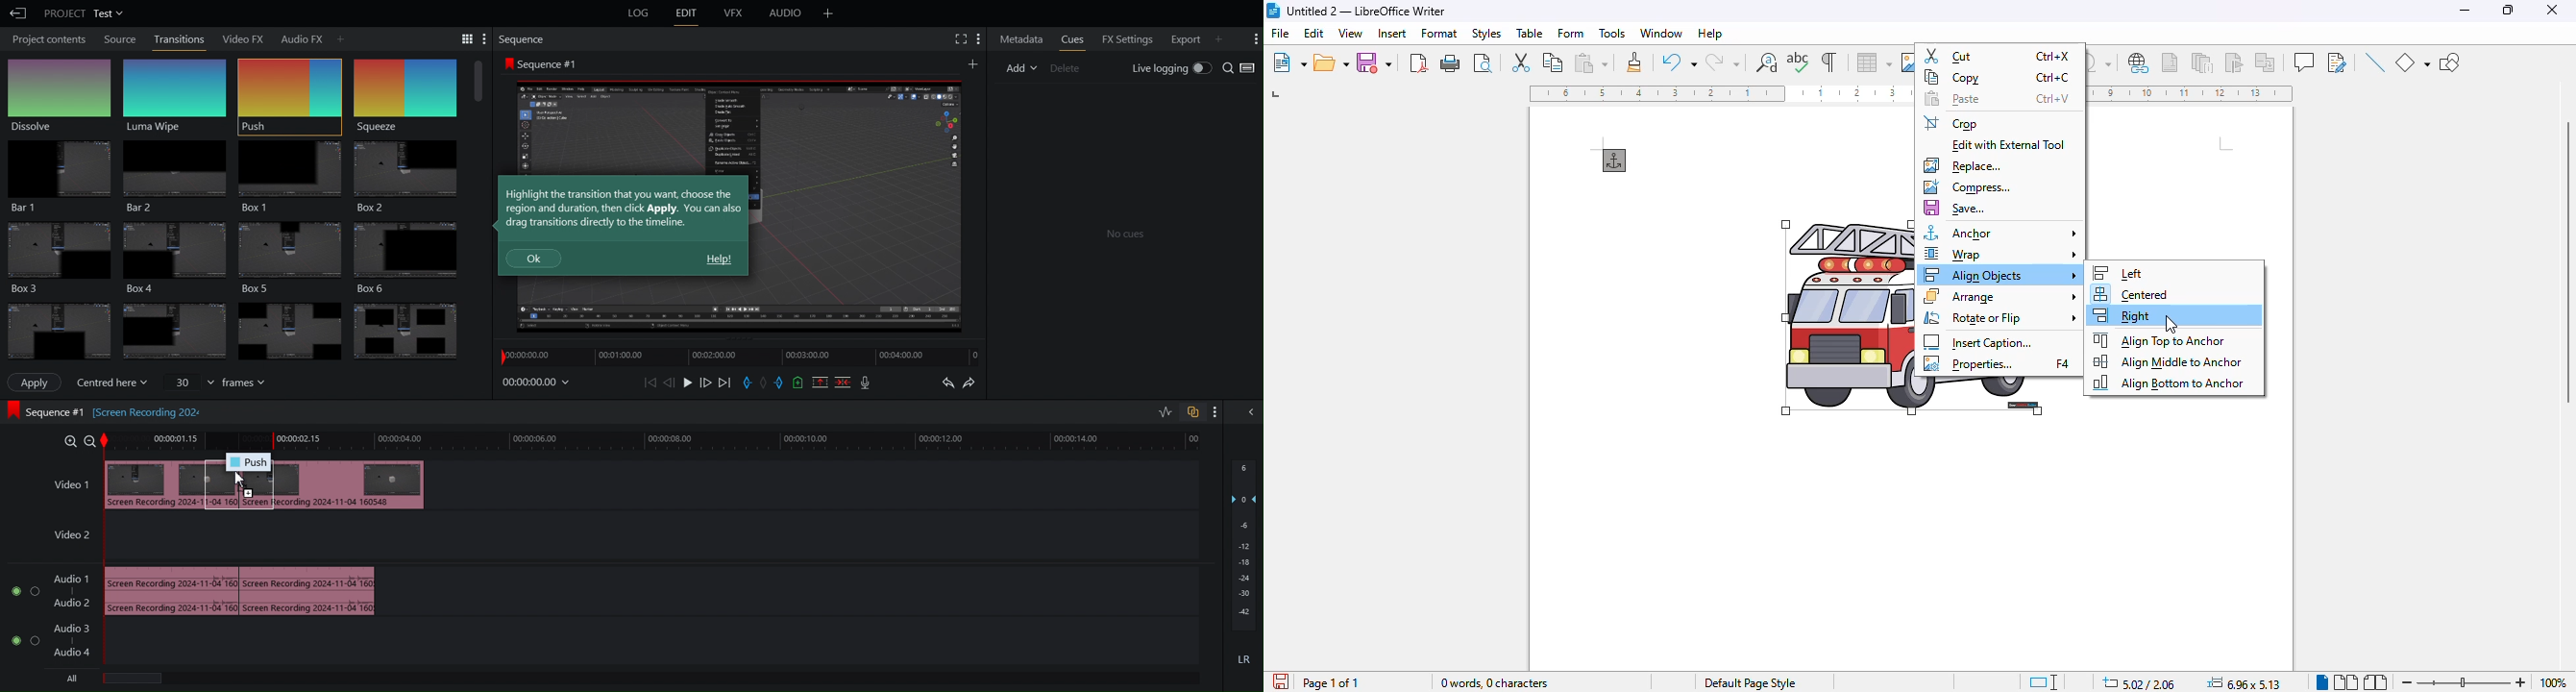  What do you see at coordinates (536, 382) in the screenshot?
I see `Timestamp` at bounding box center [536, 382].